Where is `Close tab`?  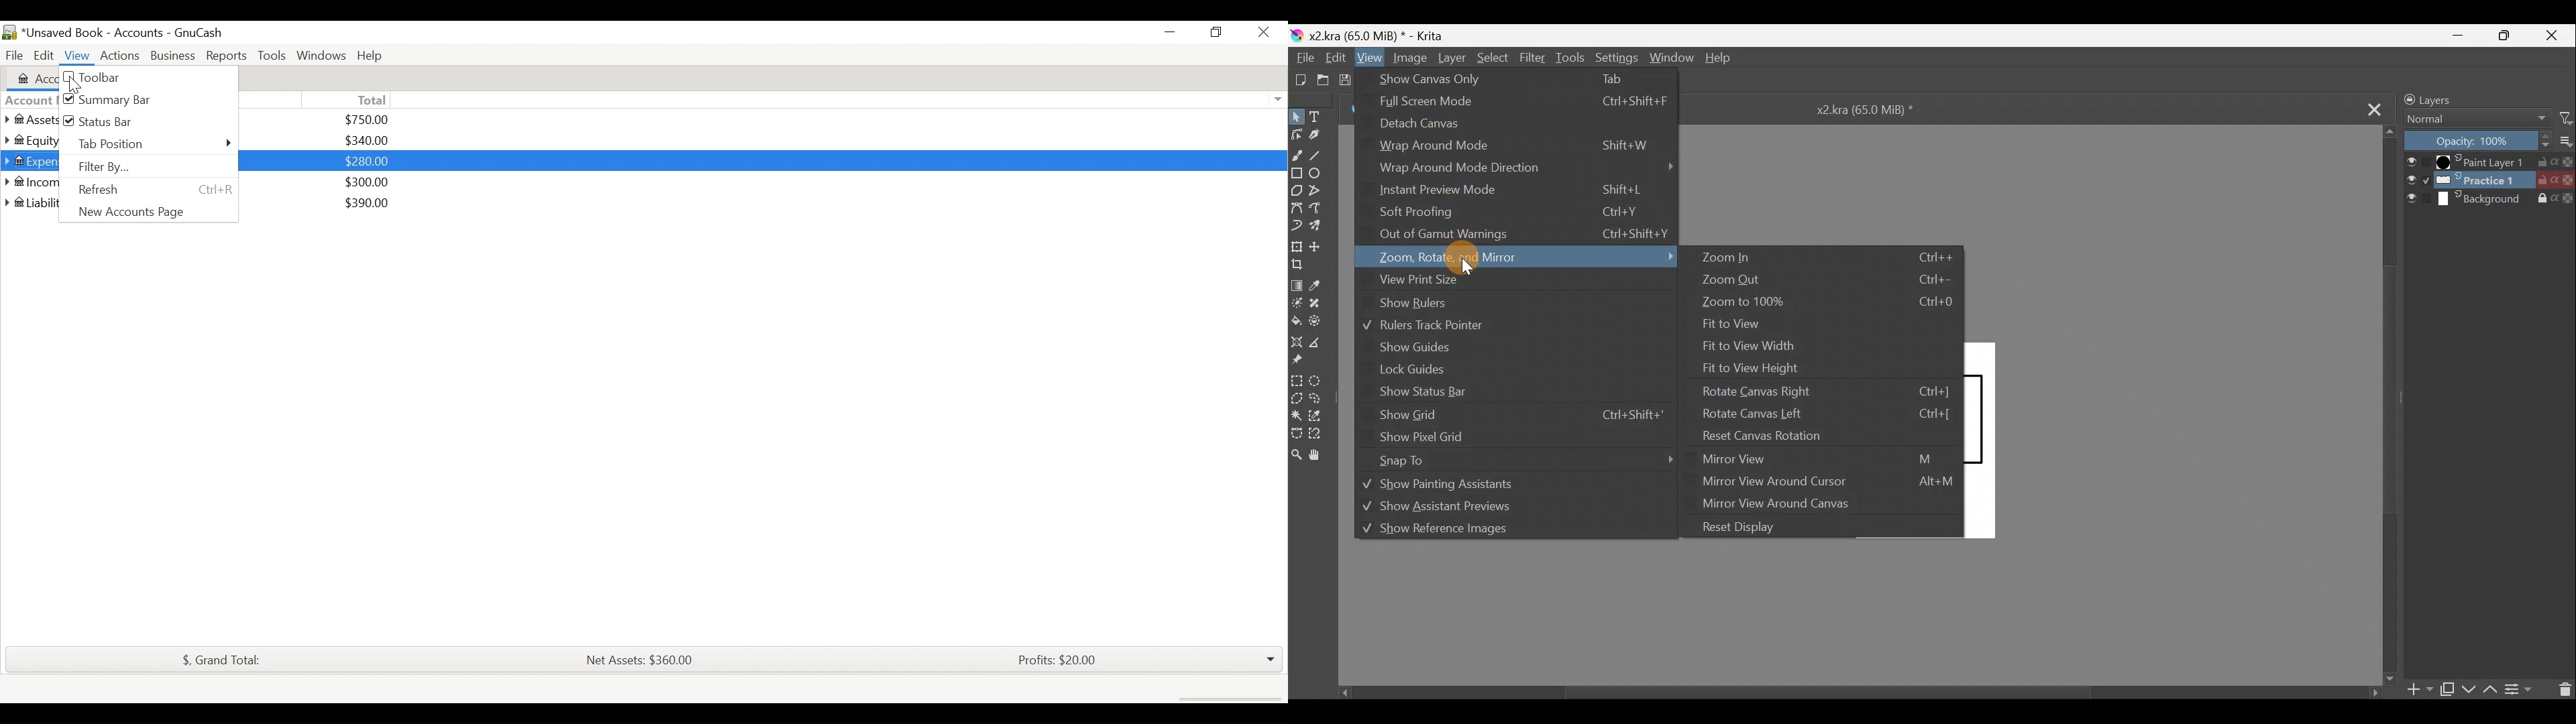 Close tab is located at coordinates (2372, 108).